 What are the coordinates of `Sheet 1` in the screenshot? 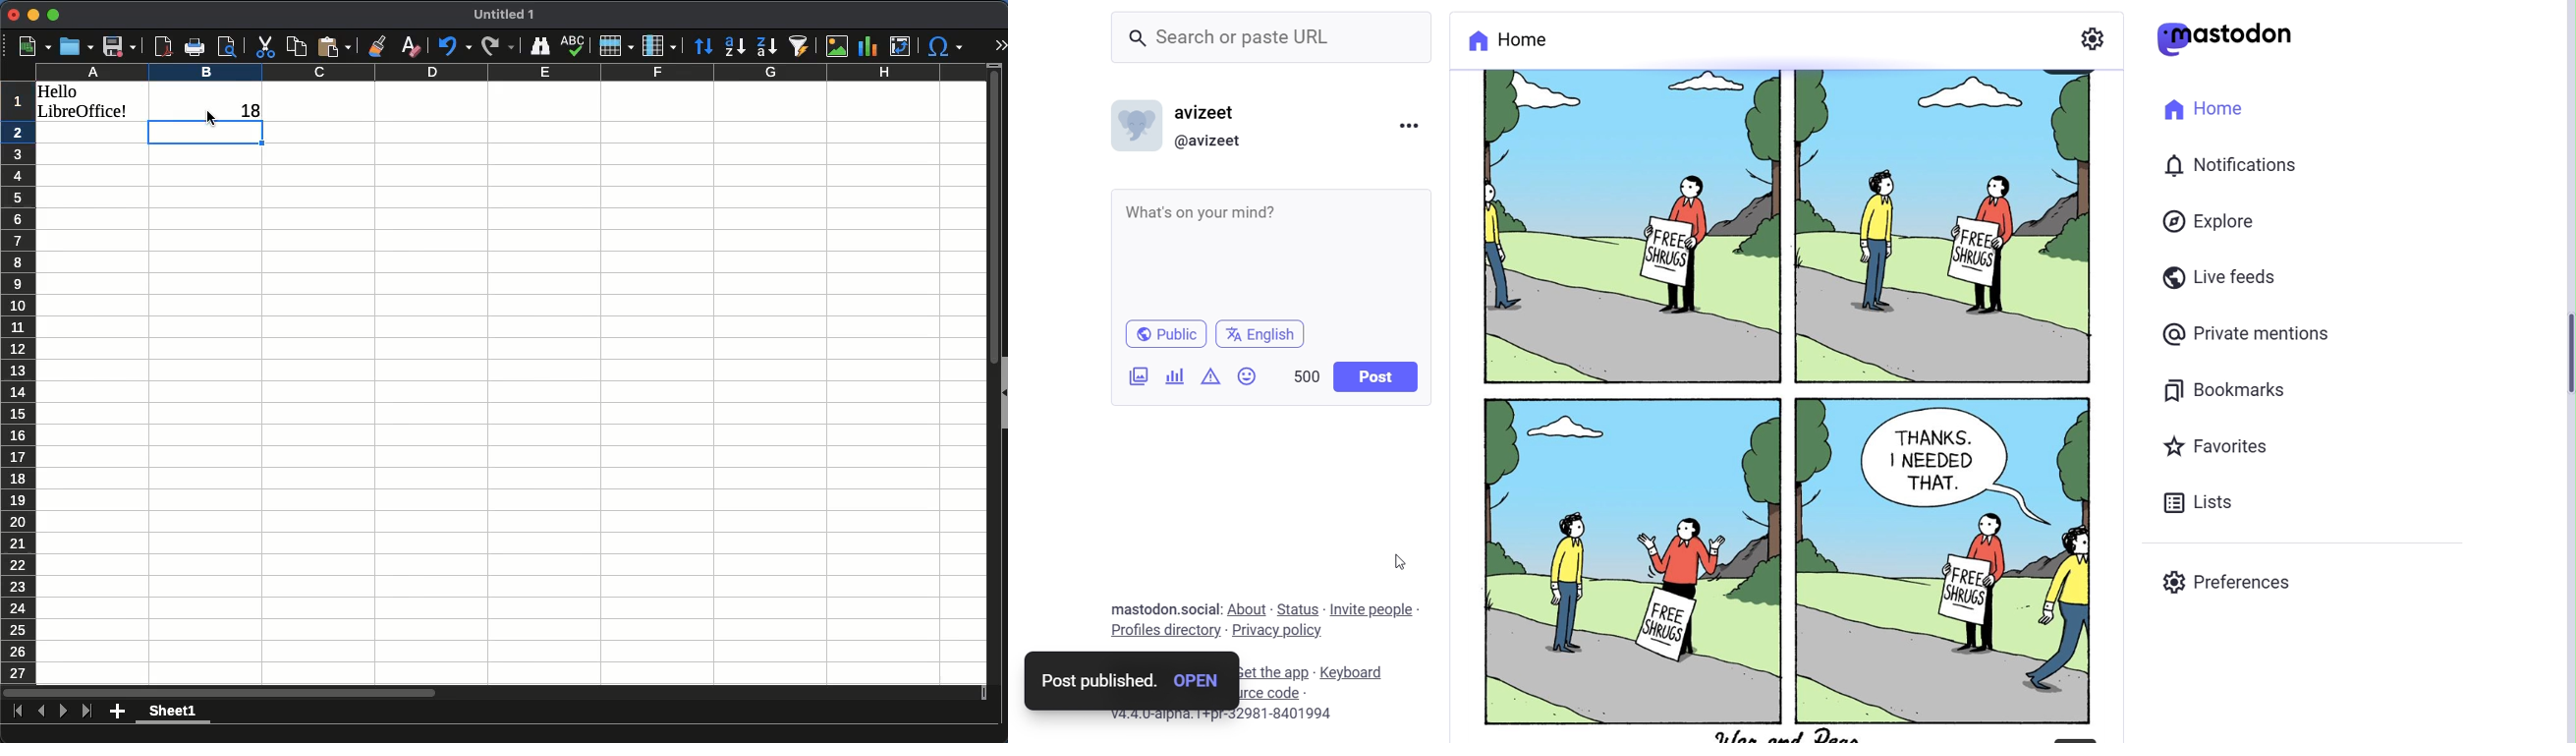 It's located at (173, 714).